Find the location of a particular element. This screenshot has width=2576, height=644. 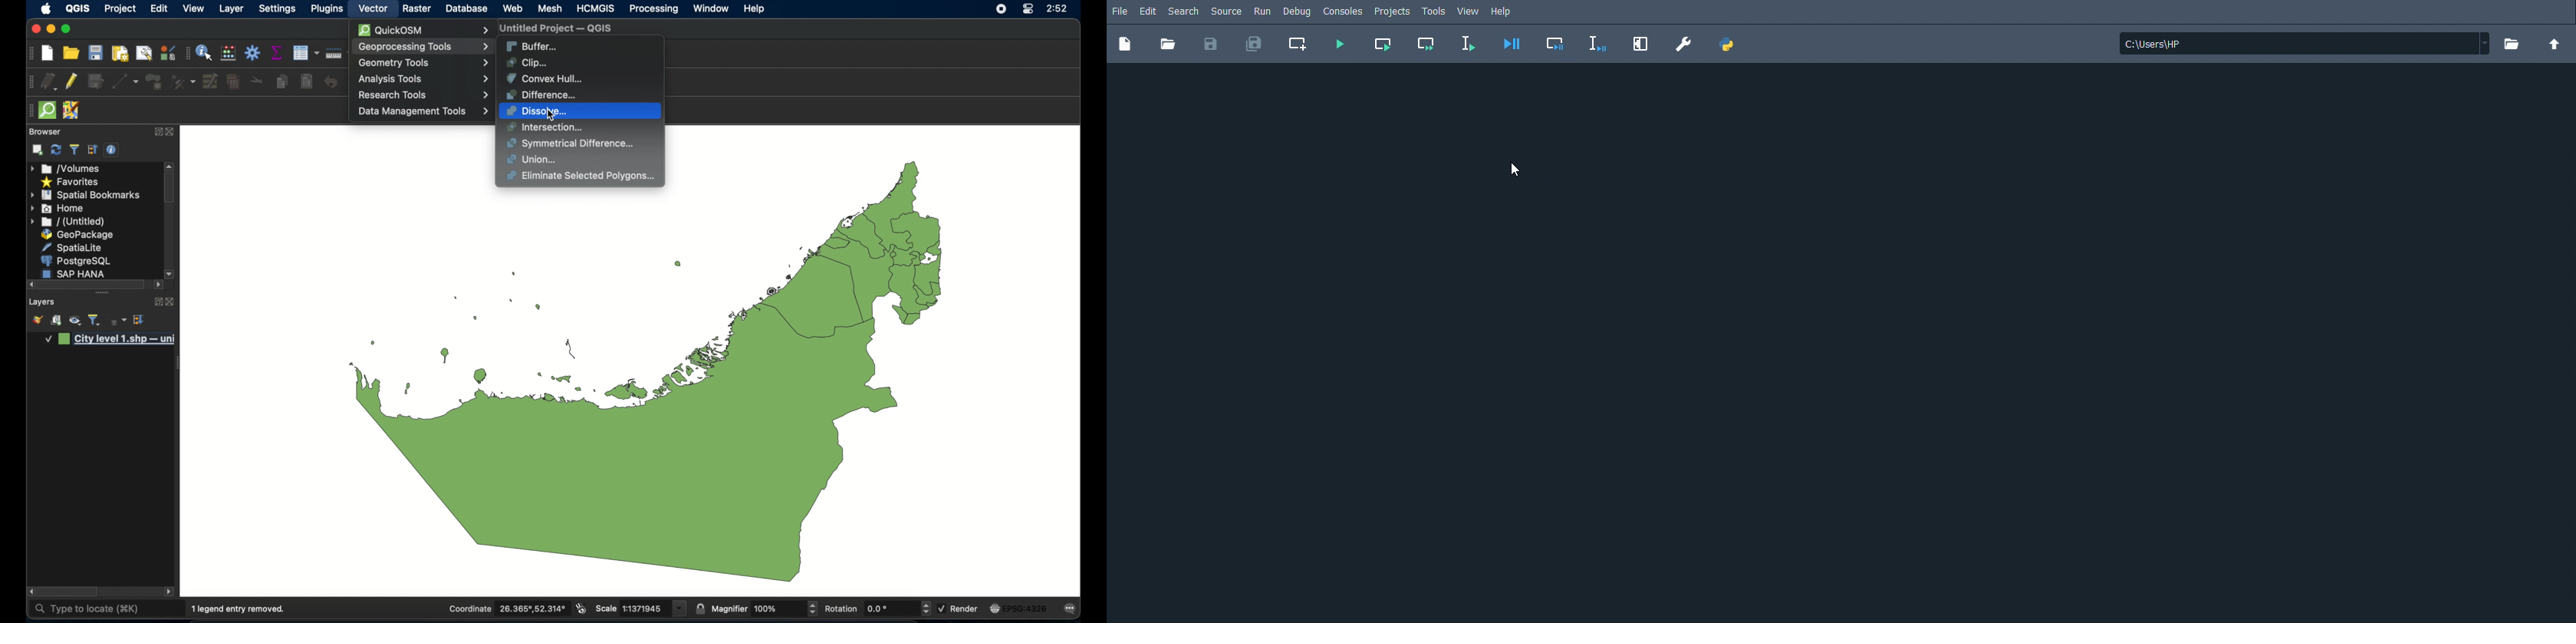

Search is located at coordinates (1186, 12).